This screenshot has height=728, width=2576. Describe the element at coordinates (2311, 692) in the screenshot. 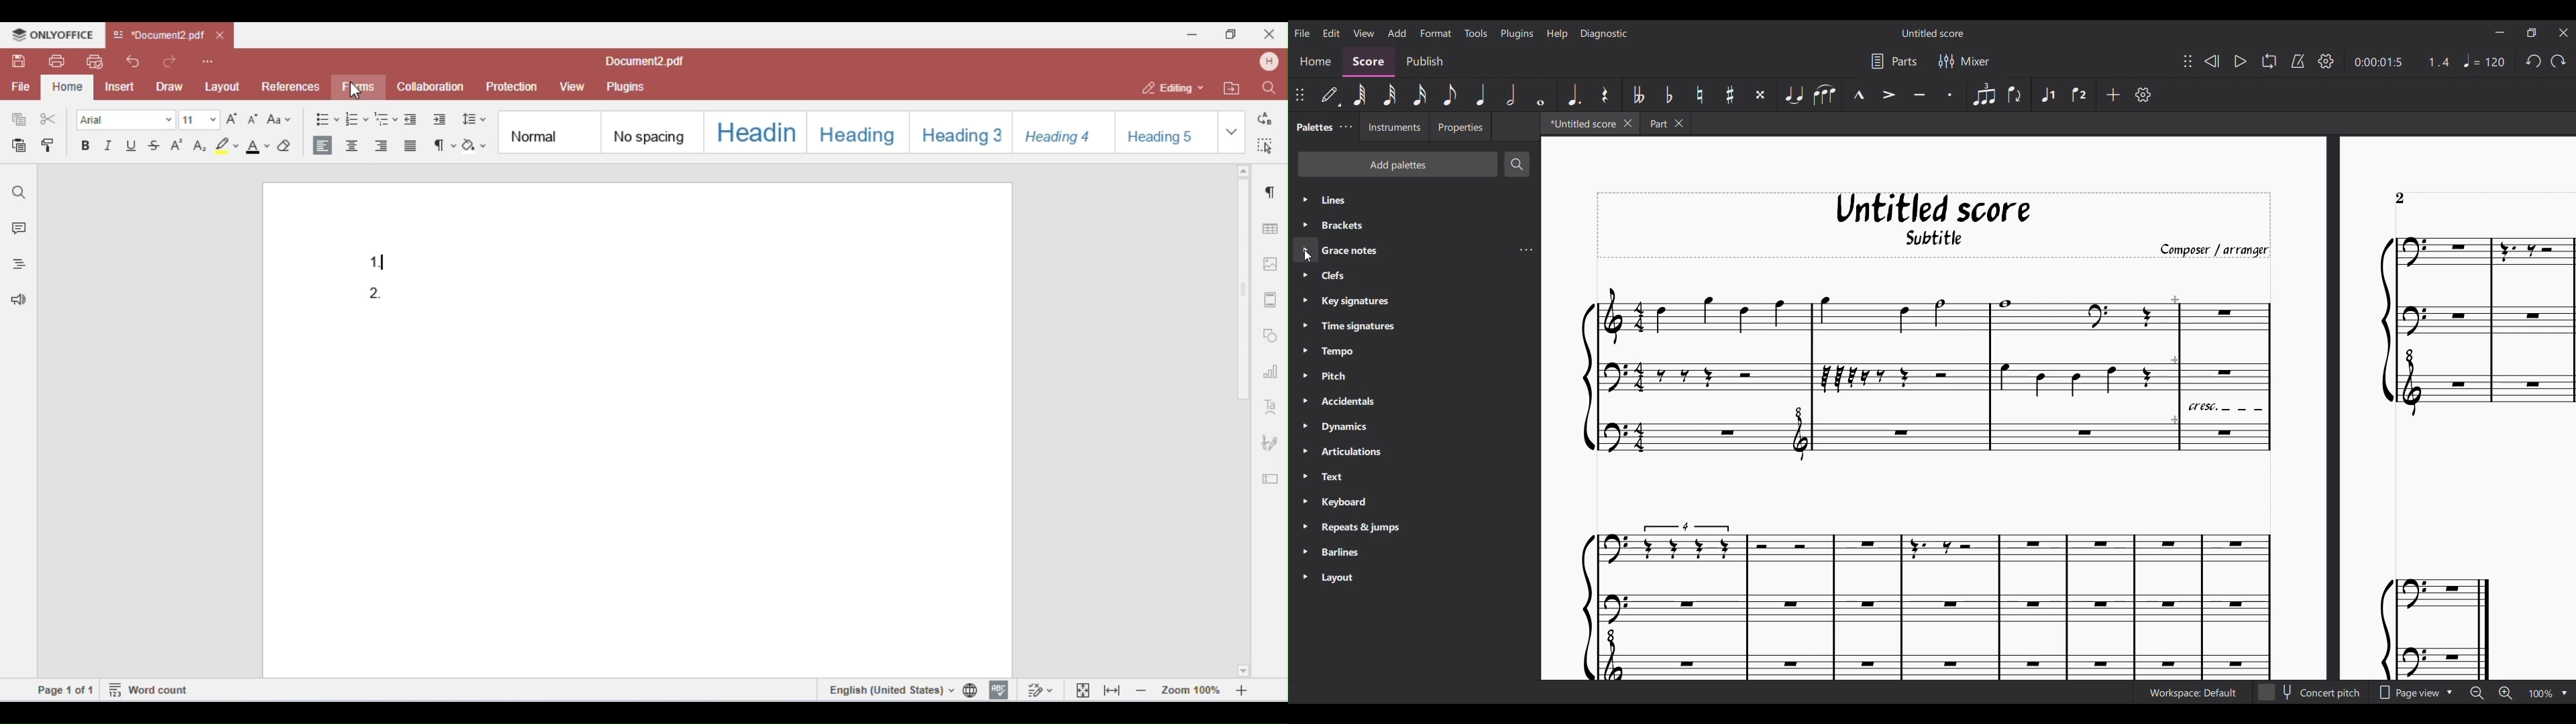

I see `Toggle for Concert pitch` at that location.